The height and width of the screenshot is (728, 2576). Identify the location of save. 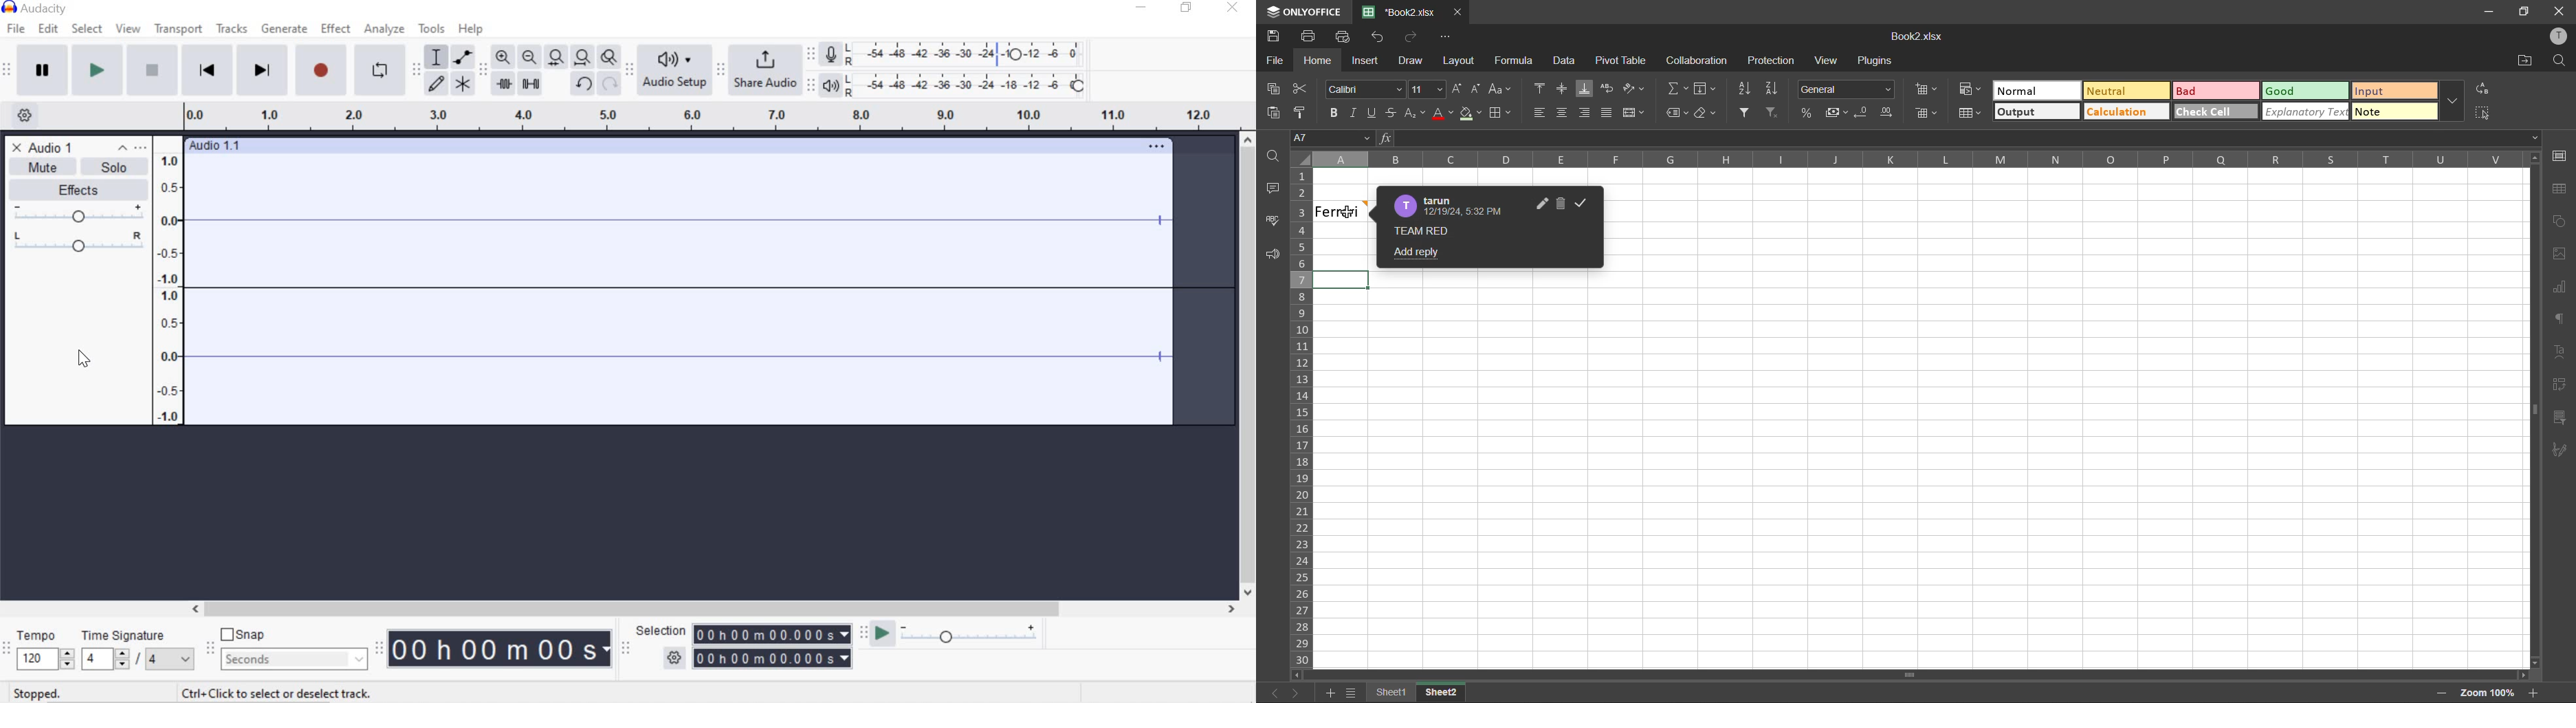
(1271, 36).